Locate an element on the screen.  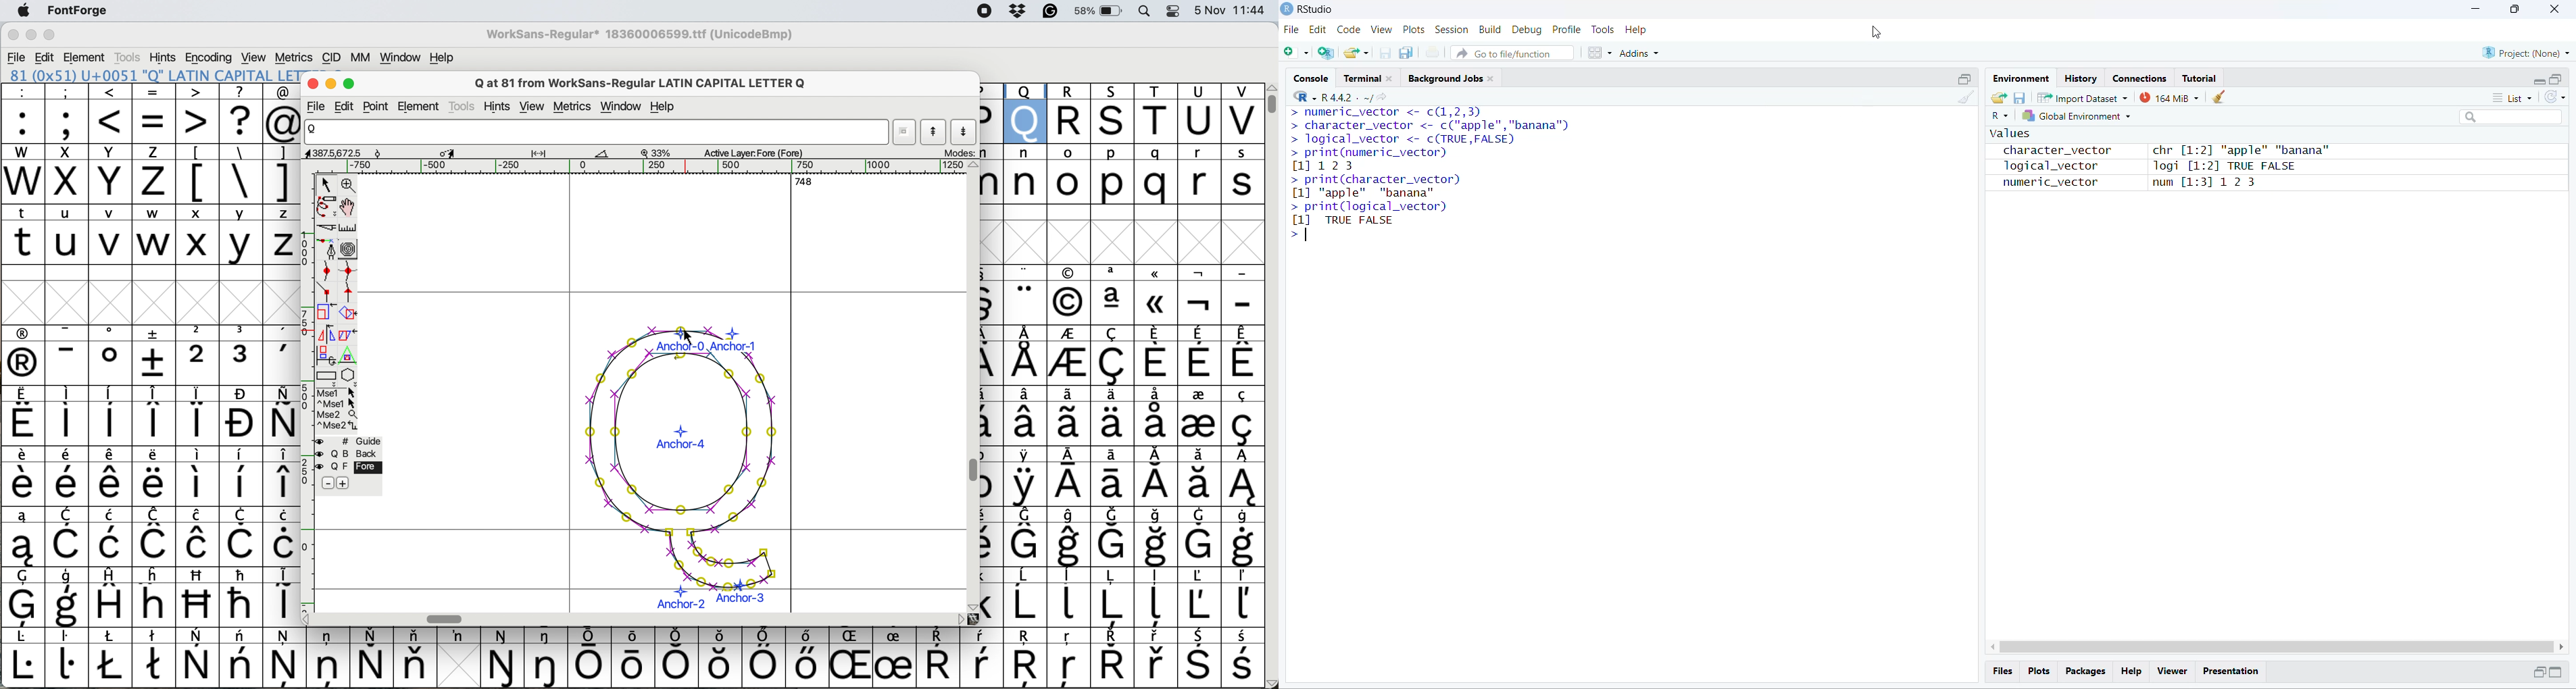
Connections is located at coordinates (2139, 77).